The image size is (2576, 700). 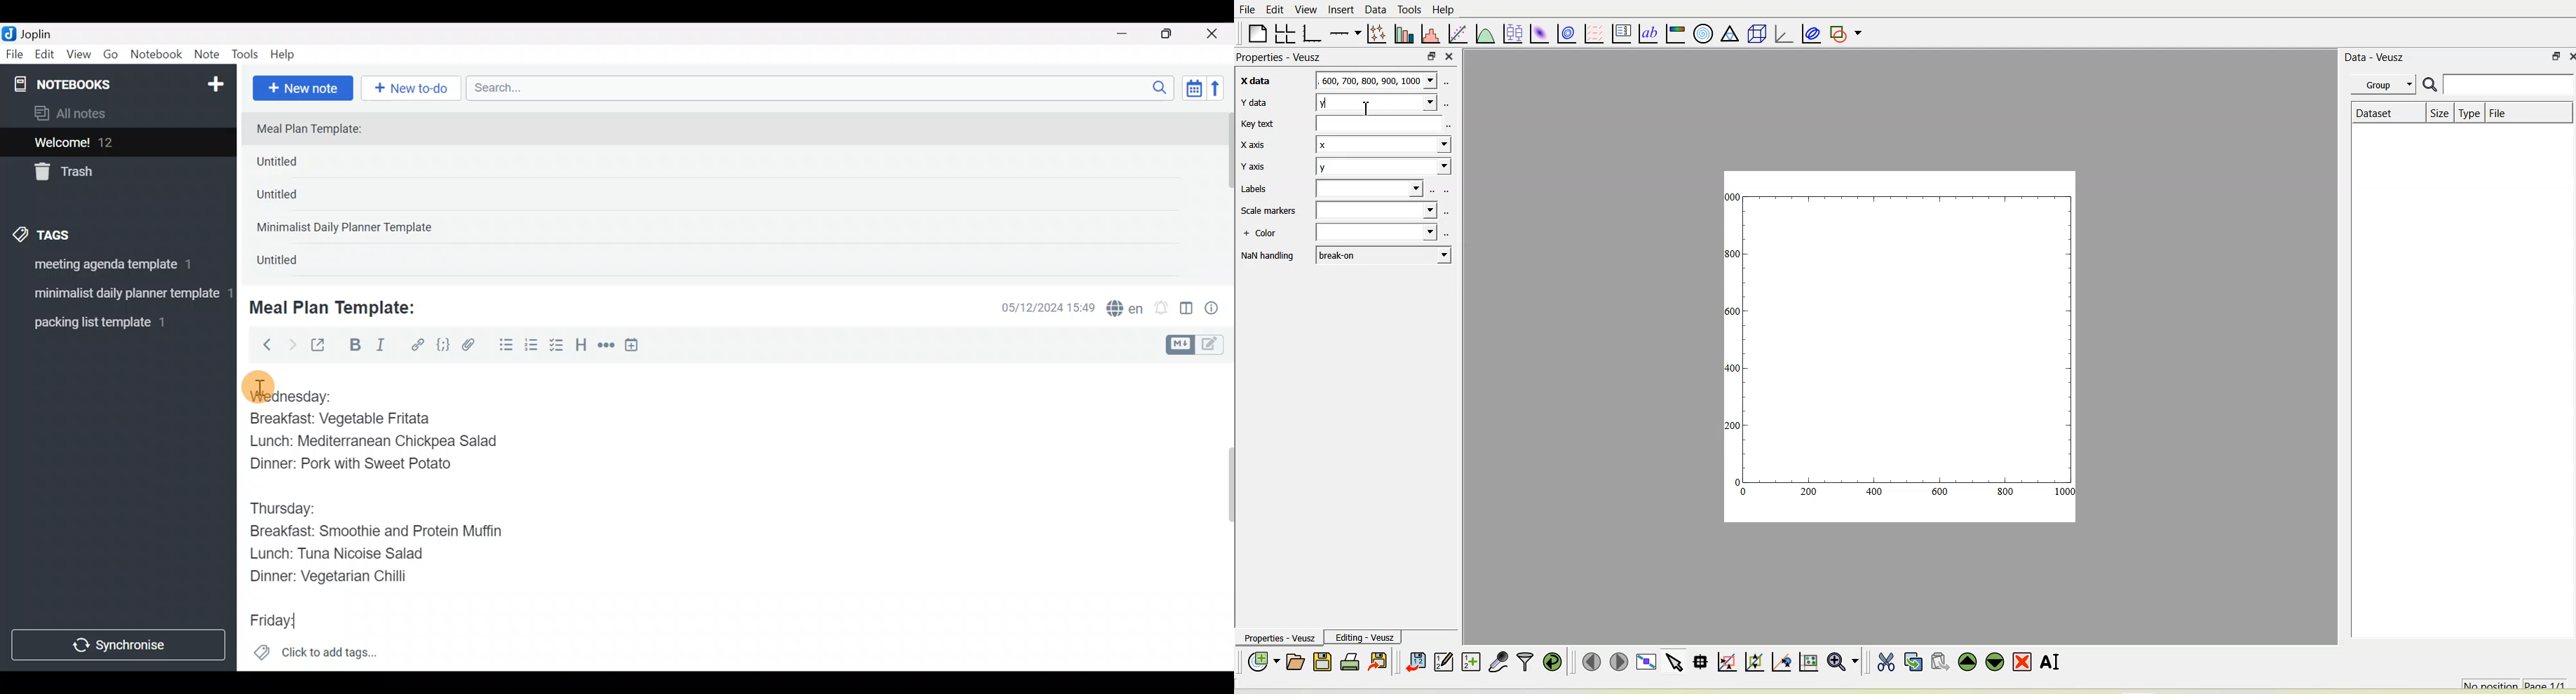 What do you see at coordinates (1730, 34) in the screenshot?
I see `ternary graph` at bounding box center [1730, 34].